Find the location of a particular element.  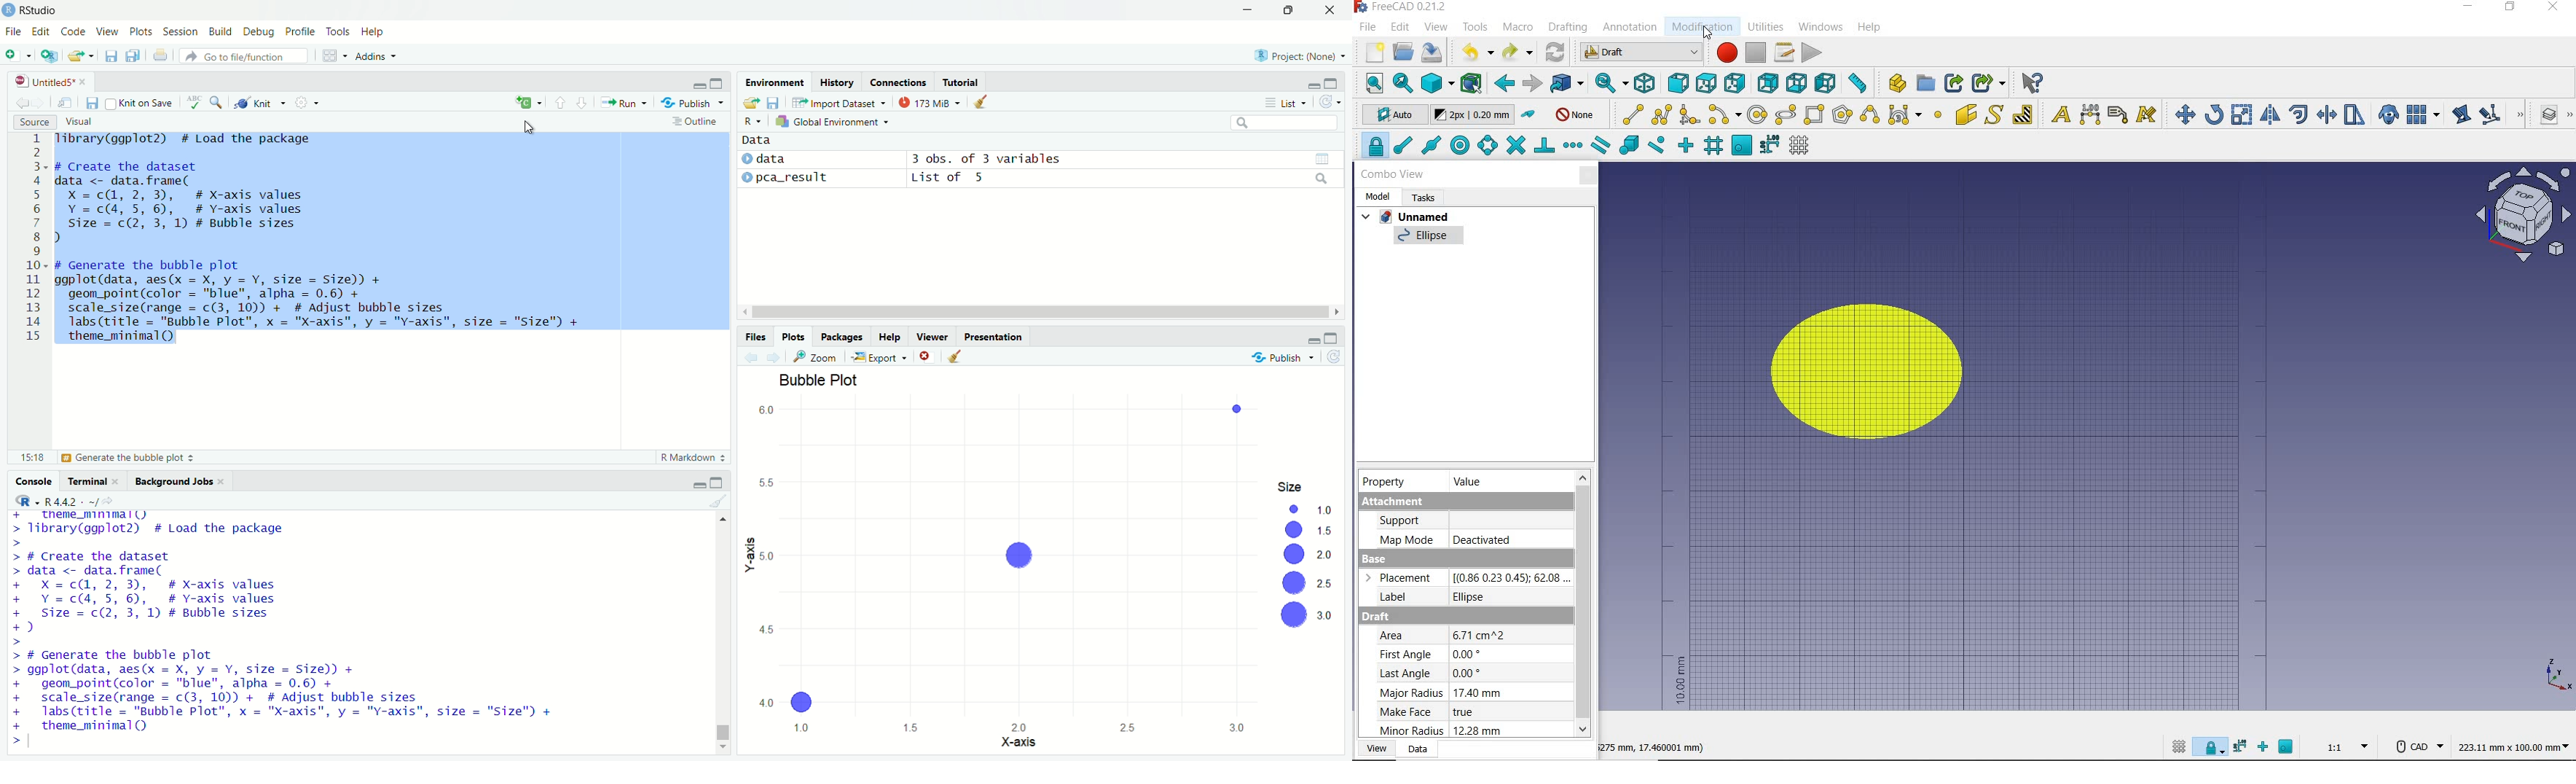

language select is located at coordinates (527, 103).